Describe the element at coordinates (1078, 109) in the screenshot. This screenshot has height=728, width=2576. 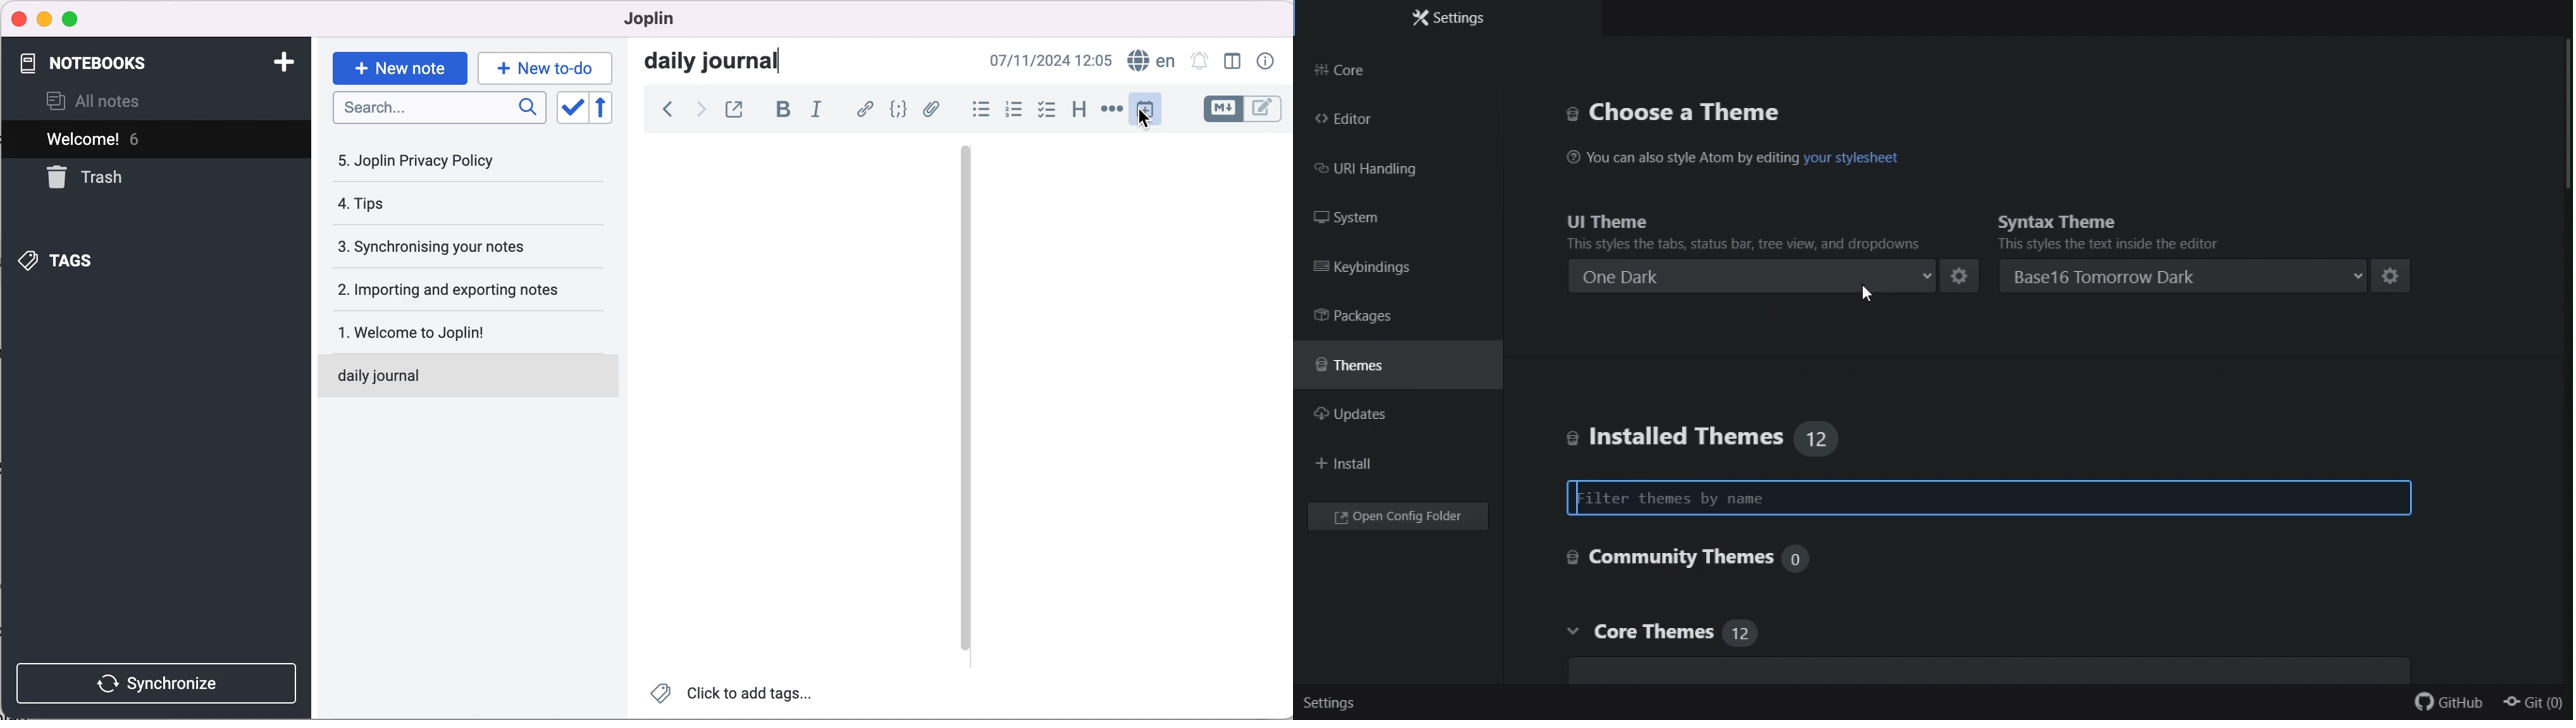
I see `heading` at that location.